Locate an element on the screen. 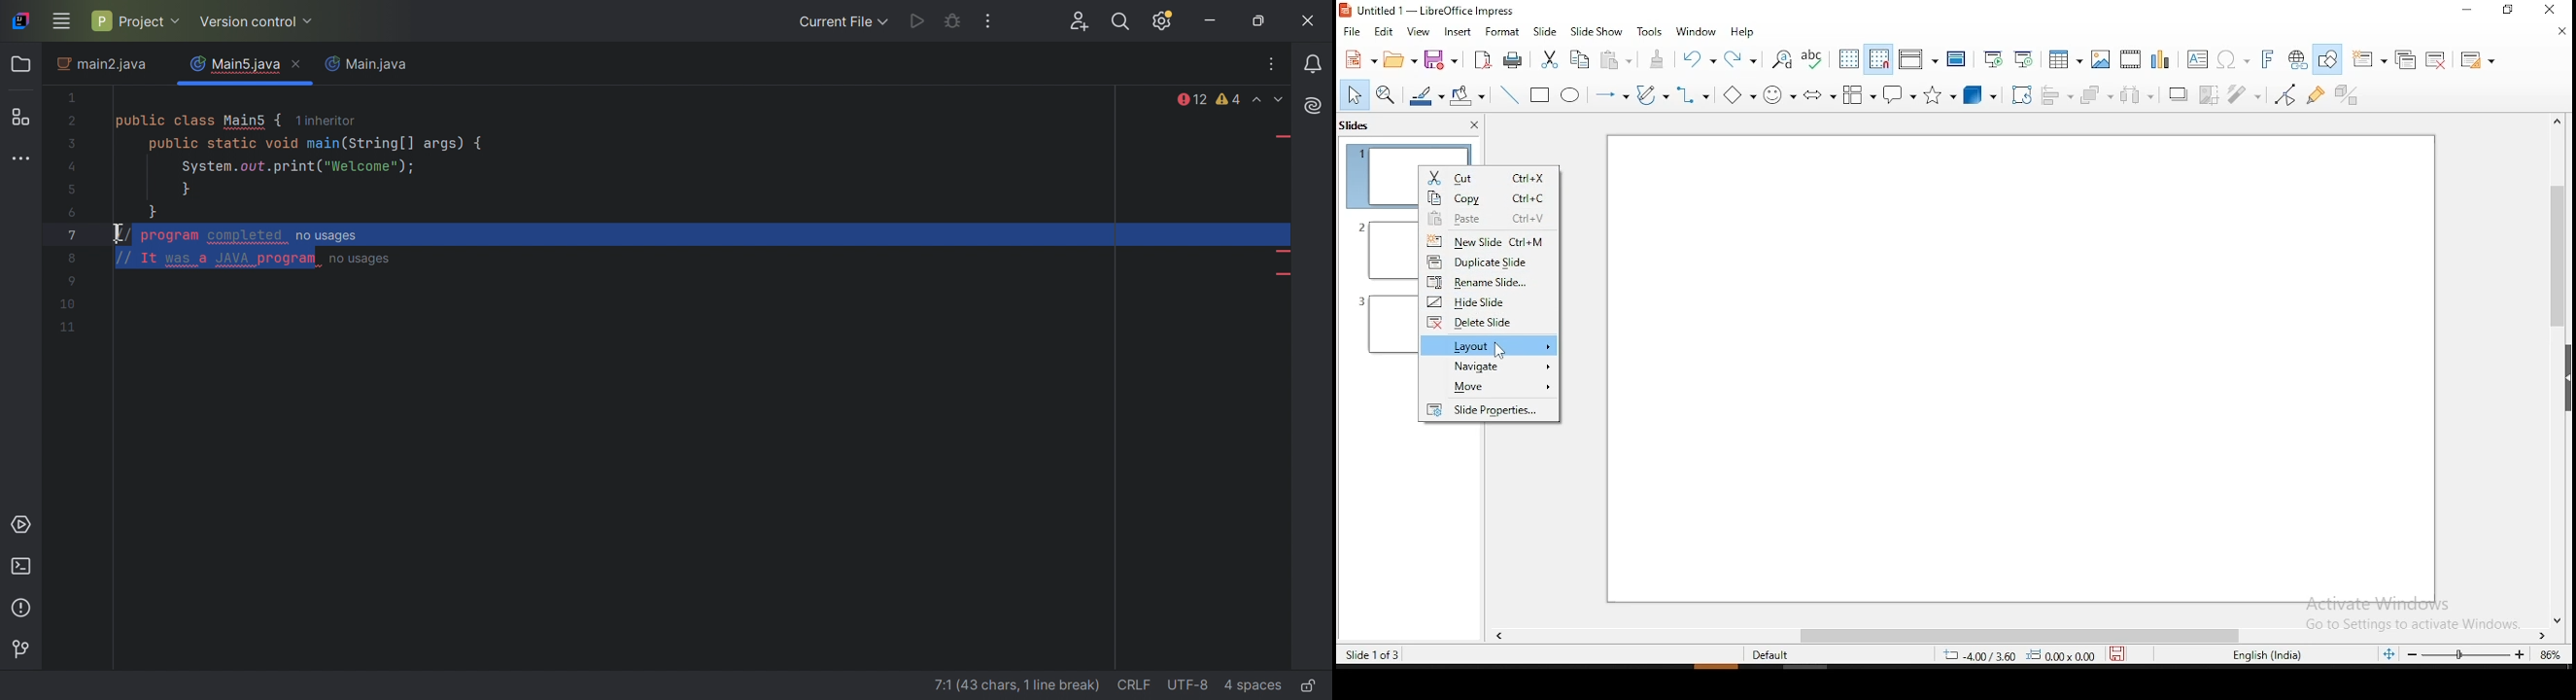 This screenshot has width=2576, height=700. format is located at coordinates (1501, 34).